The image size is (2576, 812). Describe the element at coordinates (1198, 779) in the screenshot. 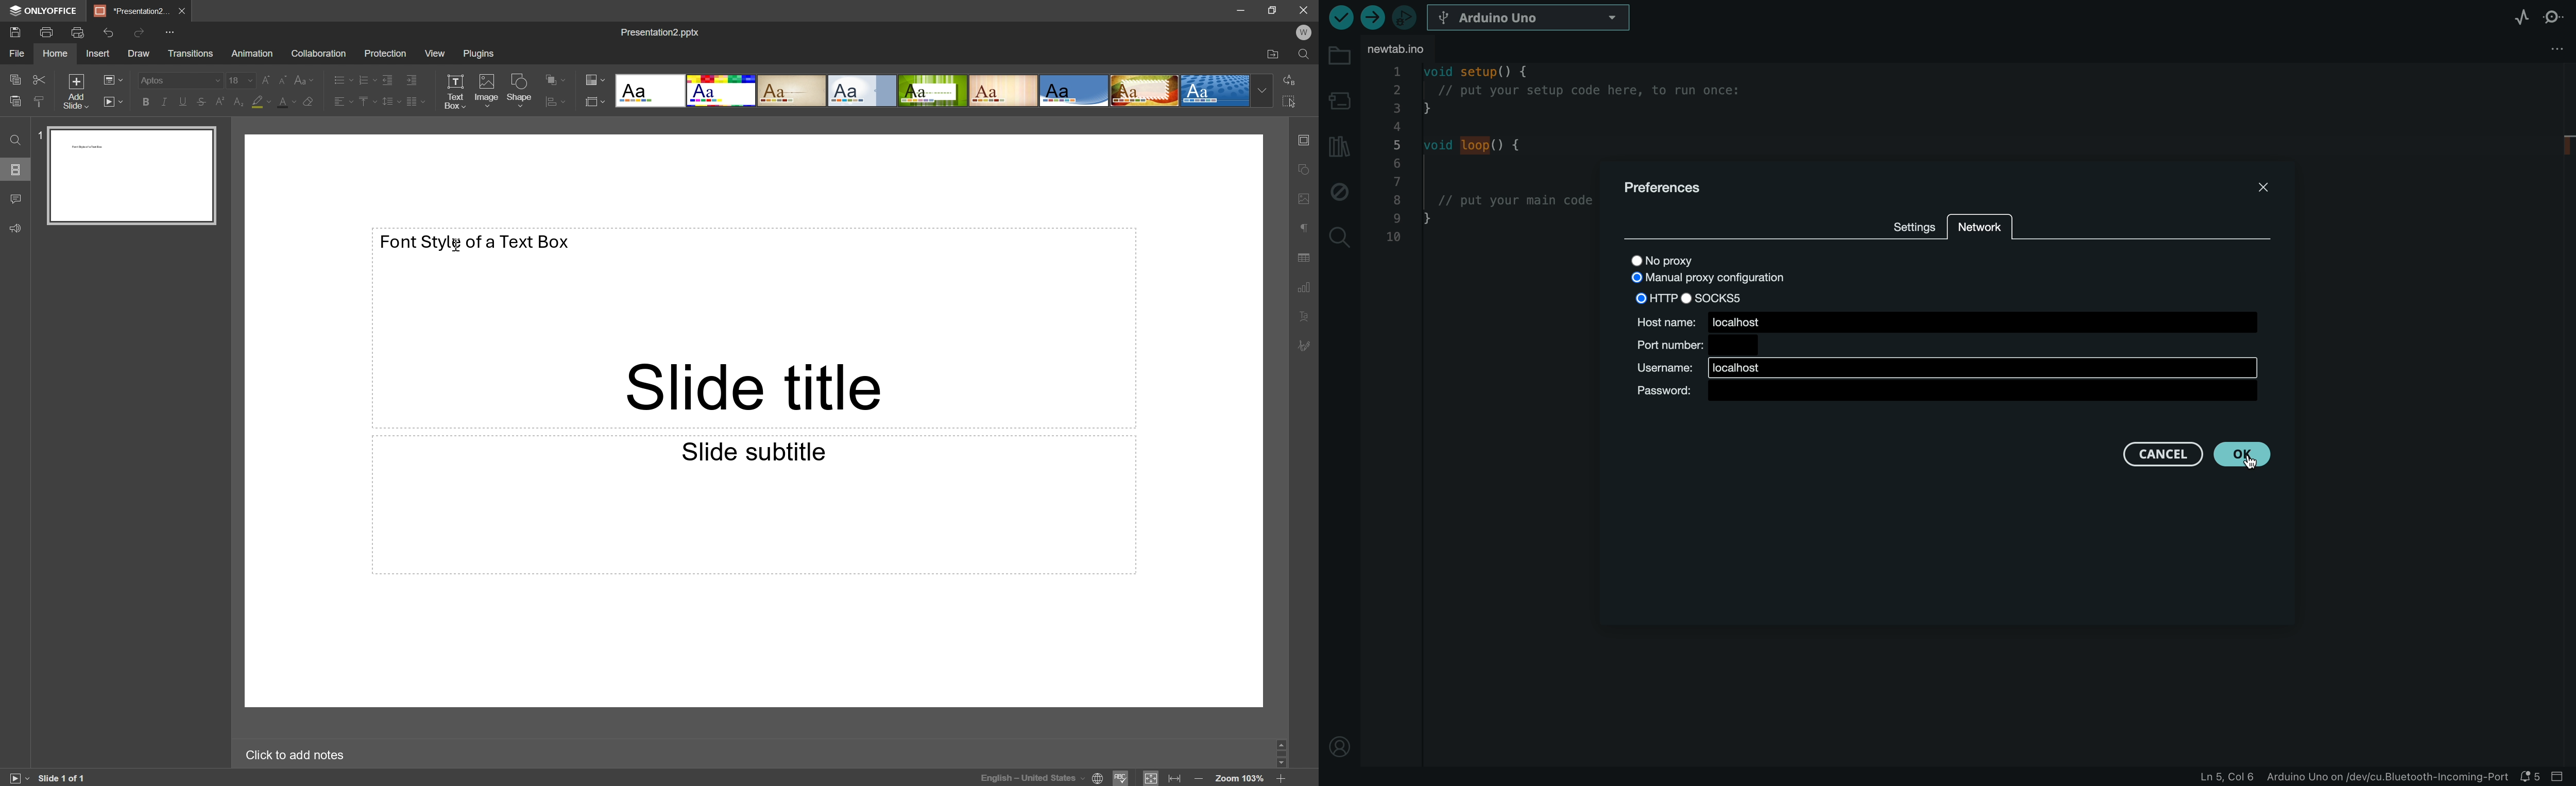

I see `Zoom out` at that location.